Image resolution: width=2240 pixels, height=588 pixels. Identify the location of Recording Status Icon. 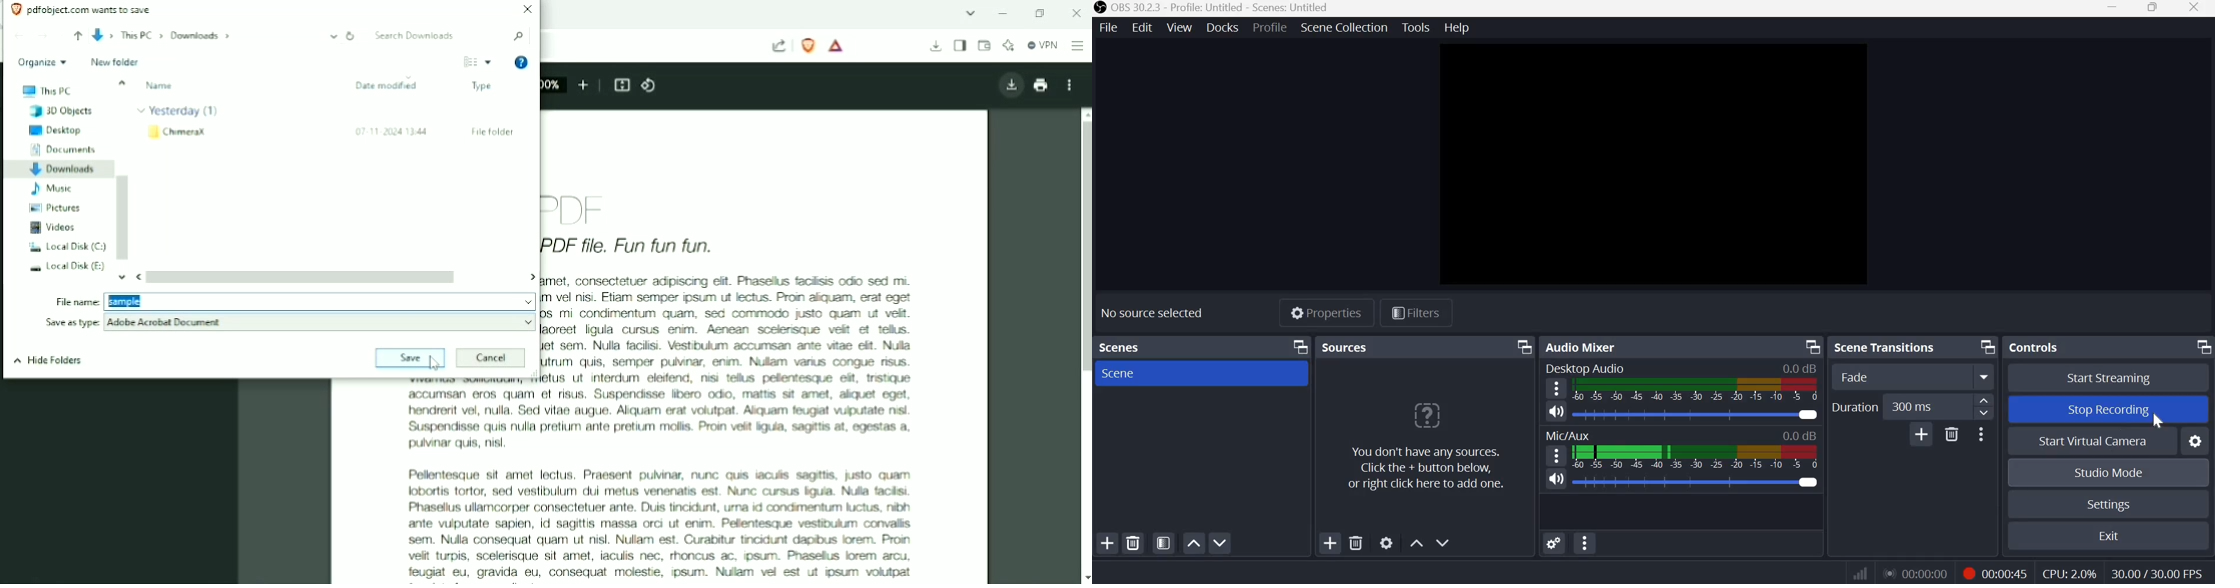
(1967, 573).